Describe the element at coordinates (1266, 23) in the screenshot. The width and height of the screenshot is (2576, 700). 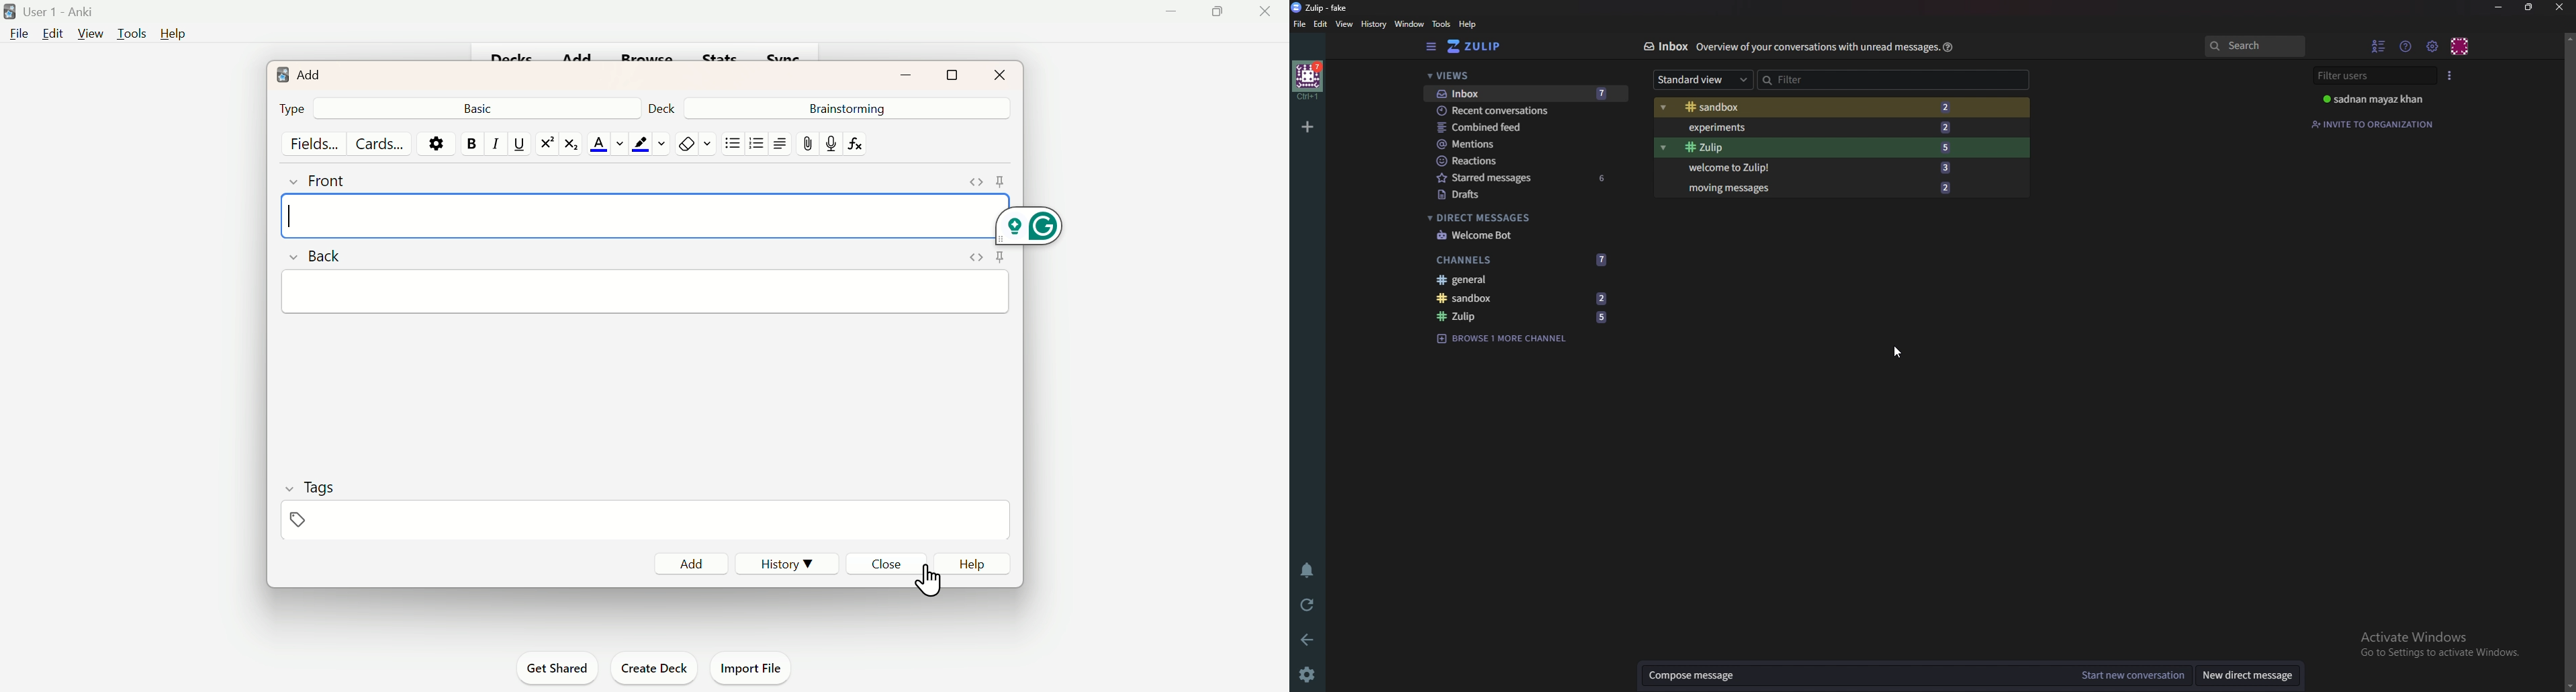
I see `Close` at that location.